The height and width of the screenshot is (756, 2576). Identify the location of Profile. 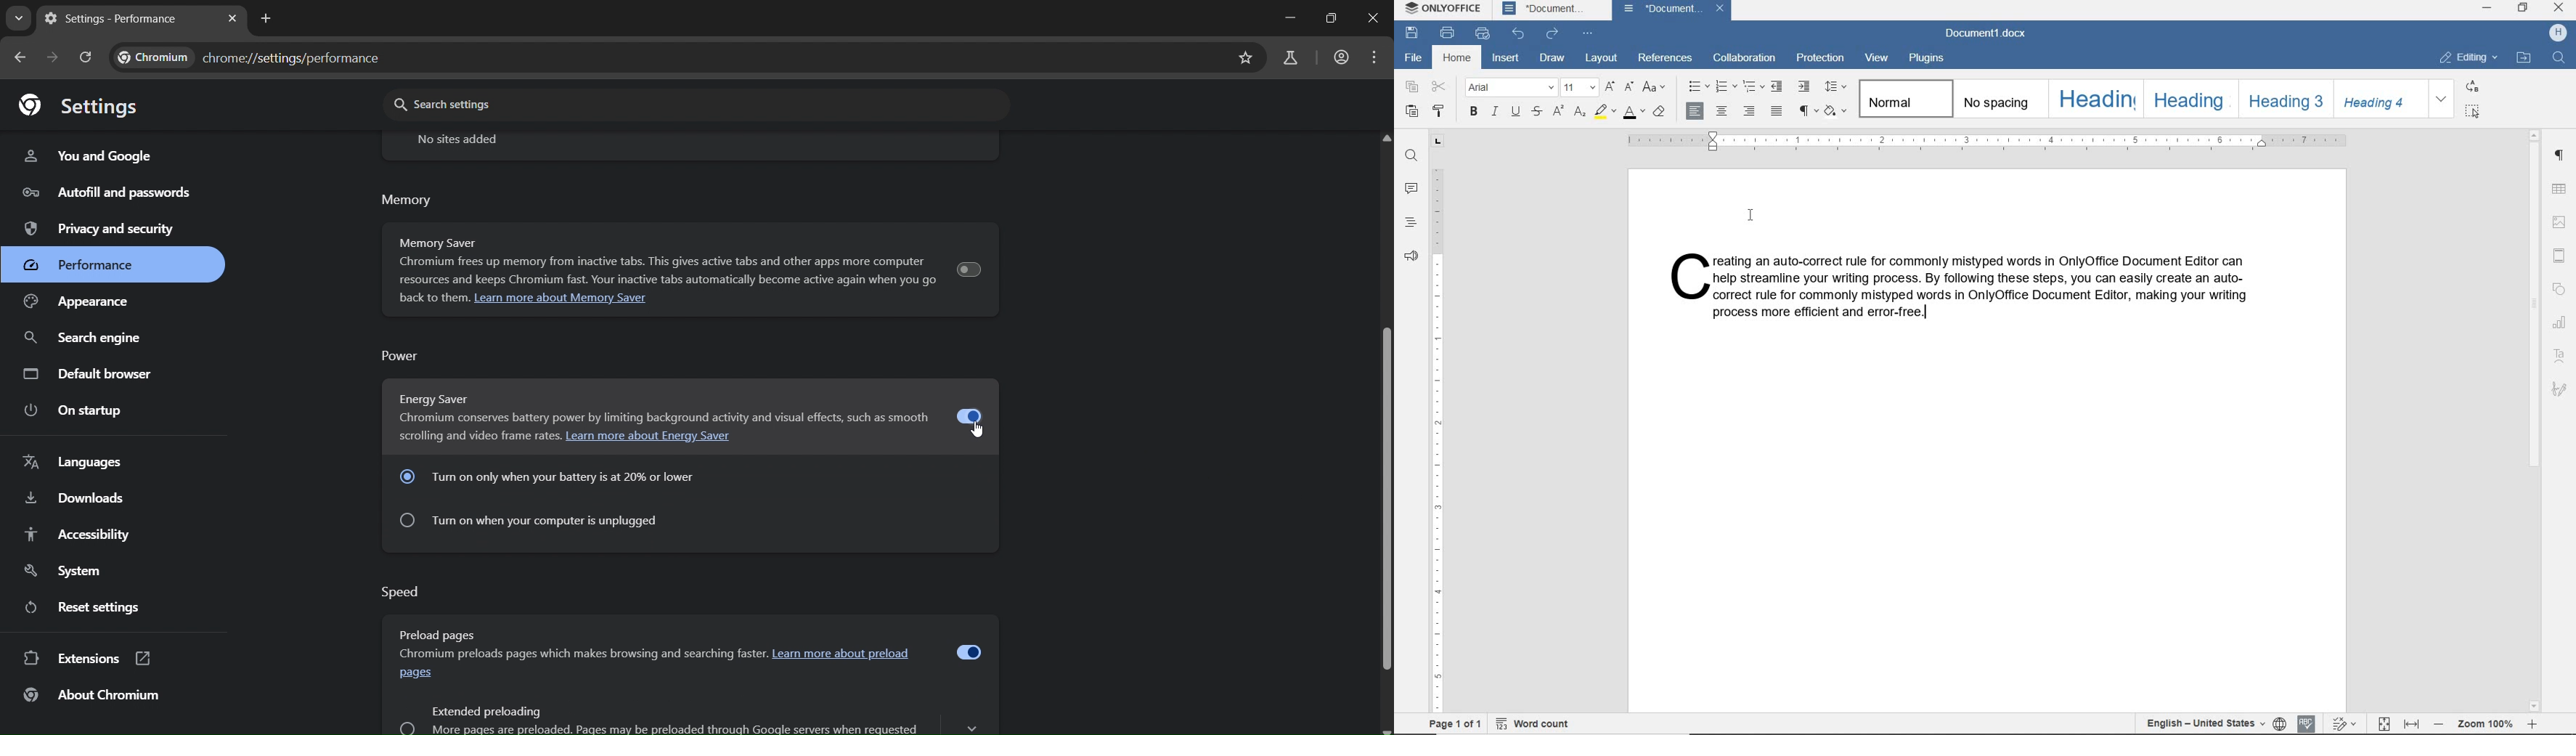
(2558, 33).